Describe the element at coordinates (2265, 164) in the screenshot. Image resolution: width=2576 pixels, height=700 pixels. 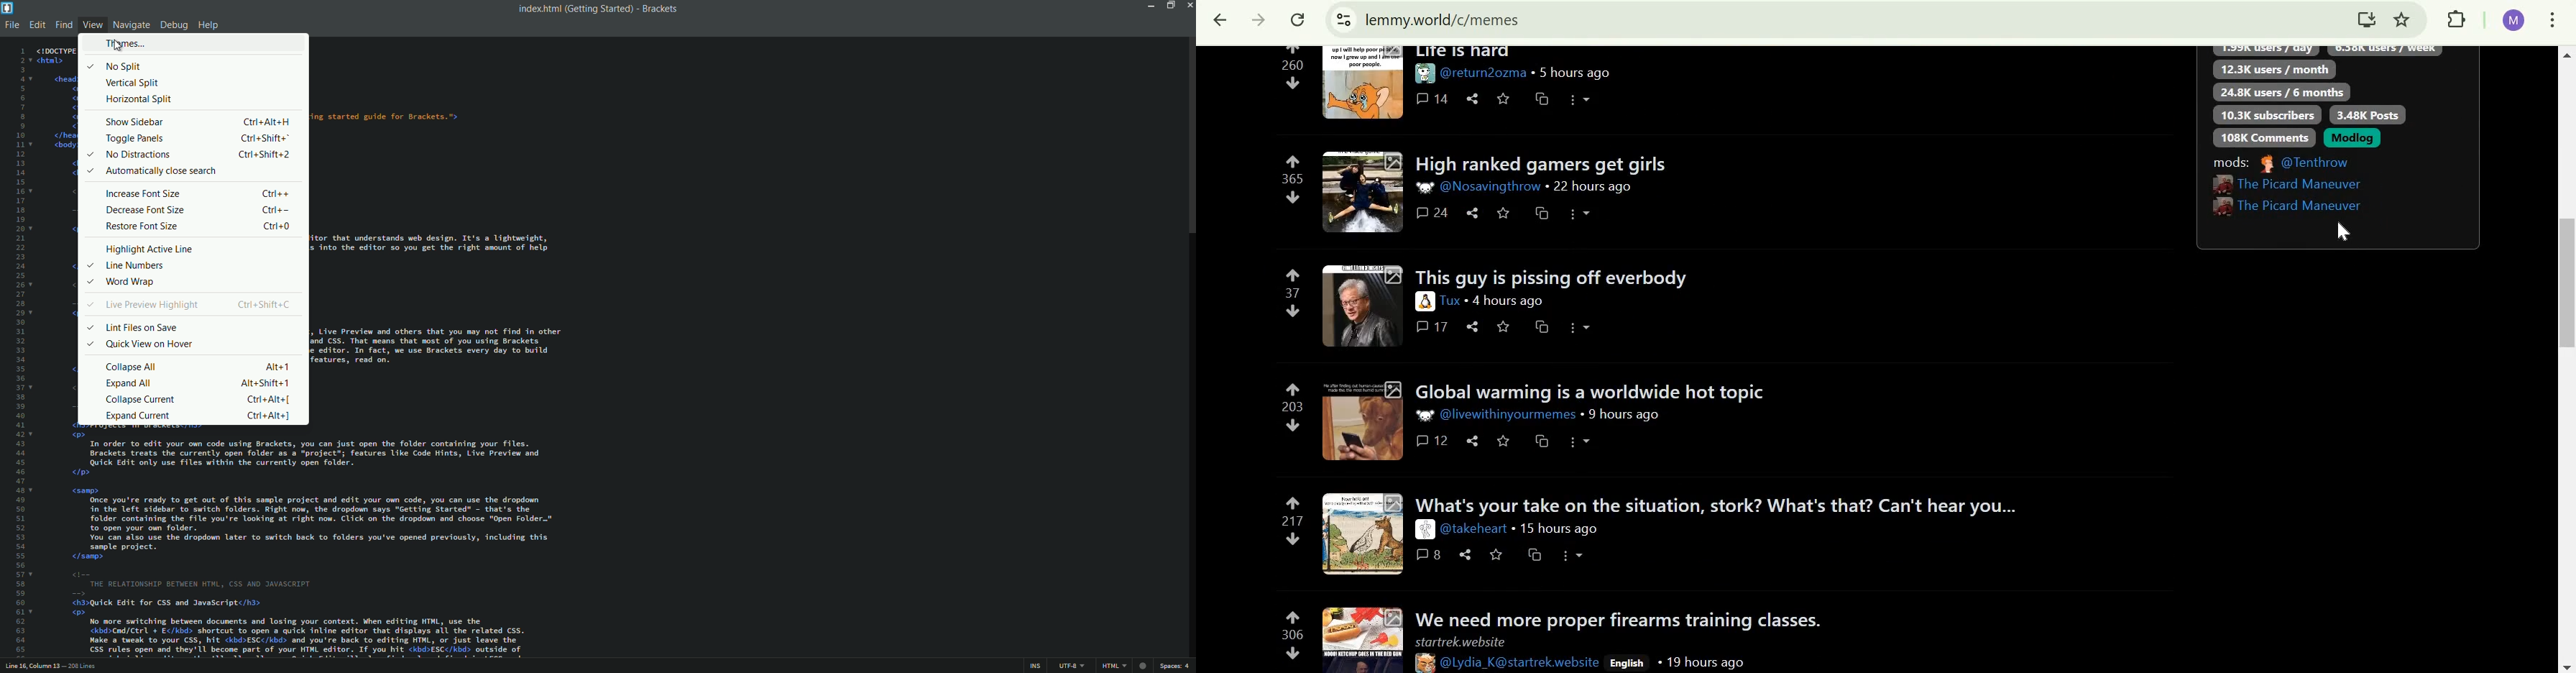
I see `picture` at that location.